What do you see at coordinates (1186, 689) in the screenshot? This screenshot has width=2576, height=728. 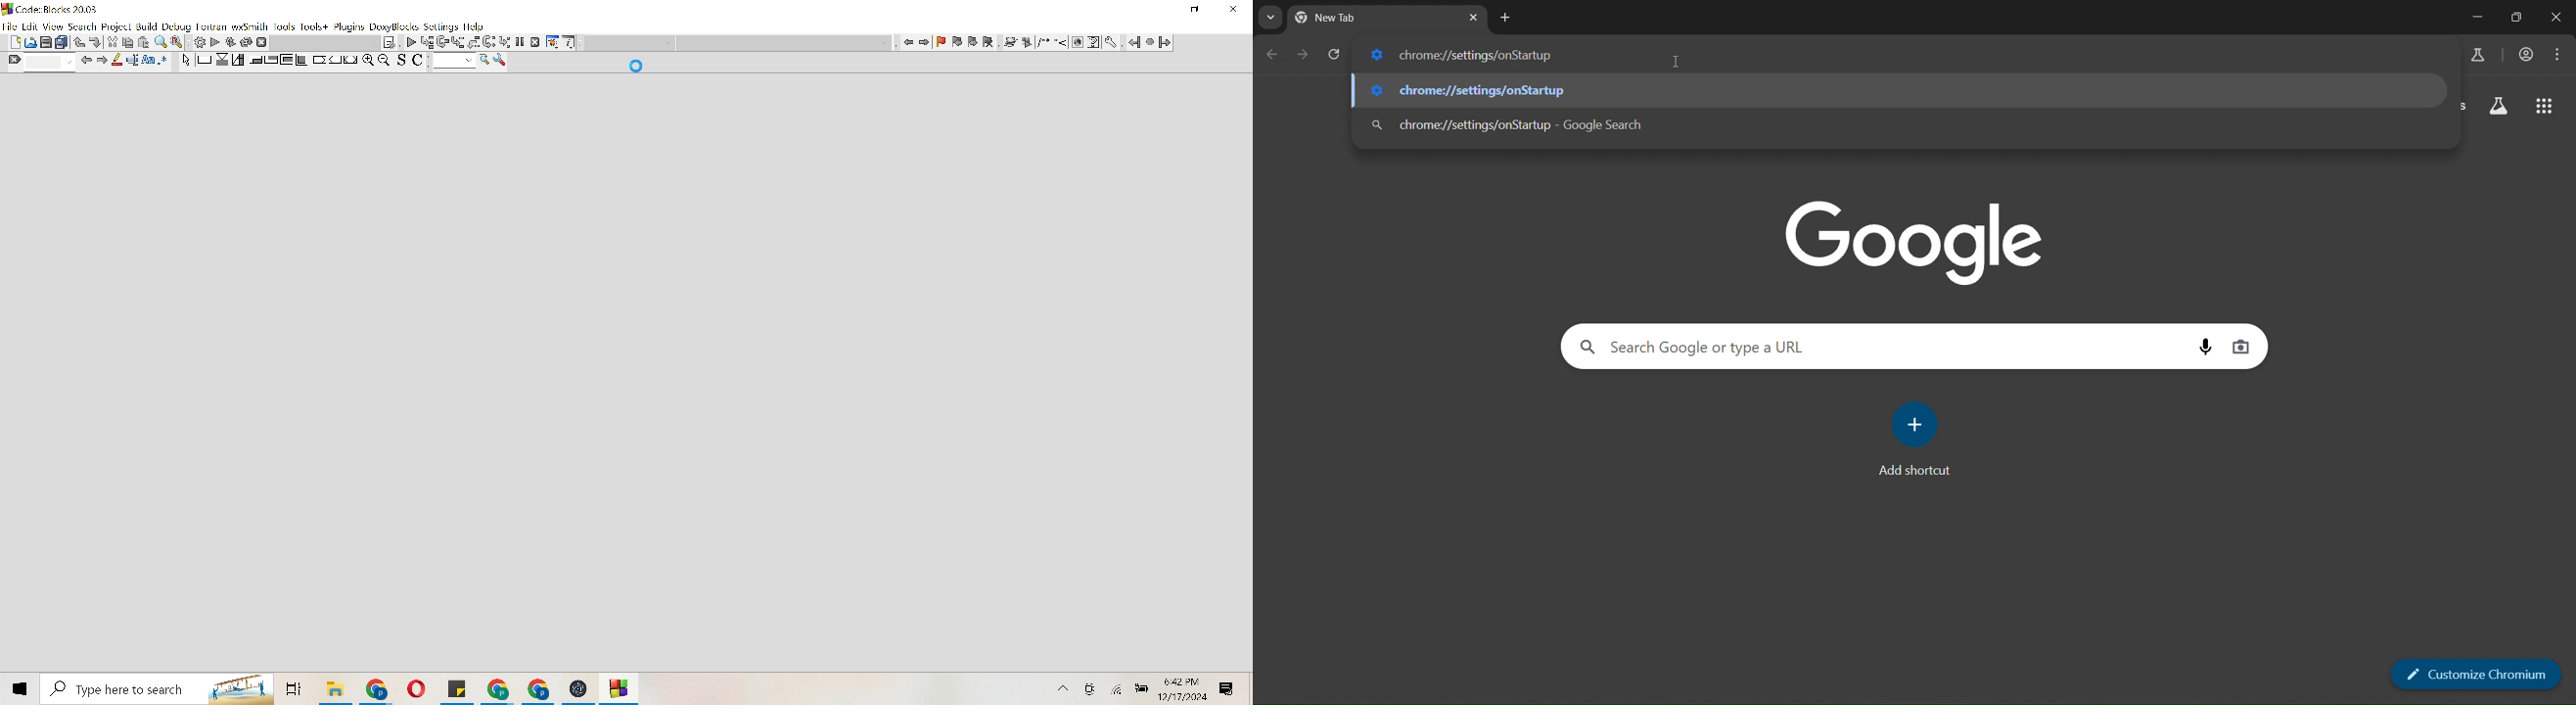 I see `Time and date` at bounding box center [1186, 689].